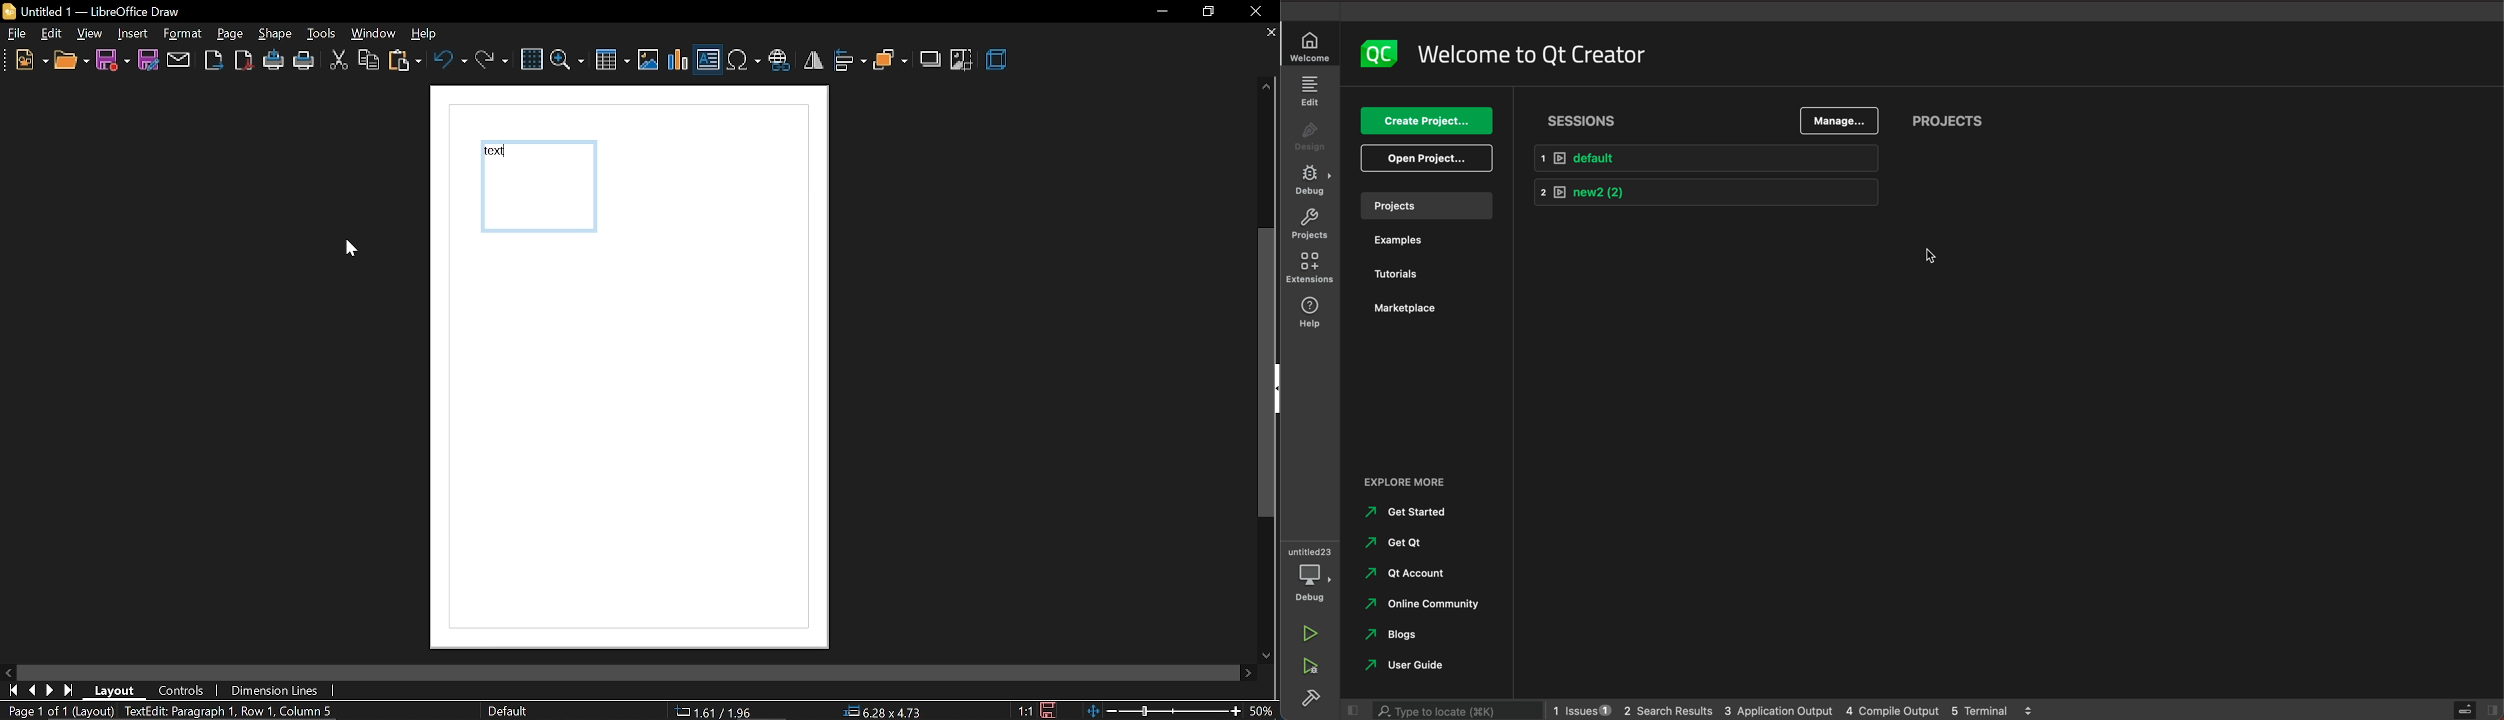  I want to click on debug, so click(1310, 181).